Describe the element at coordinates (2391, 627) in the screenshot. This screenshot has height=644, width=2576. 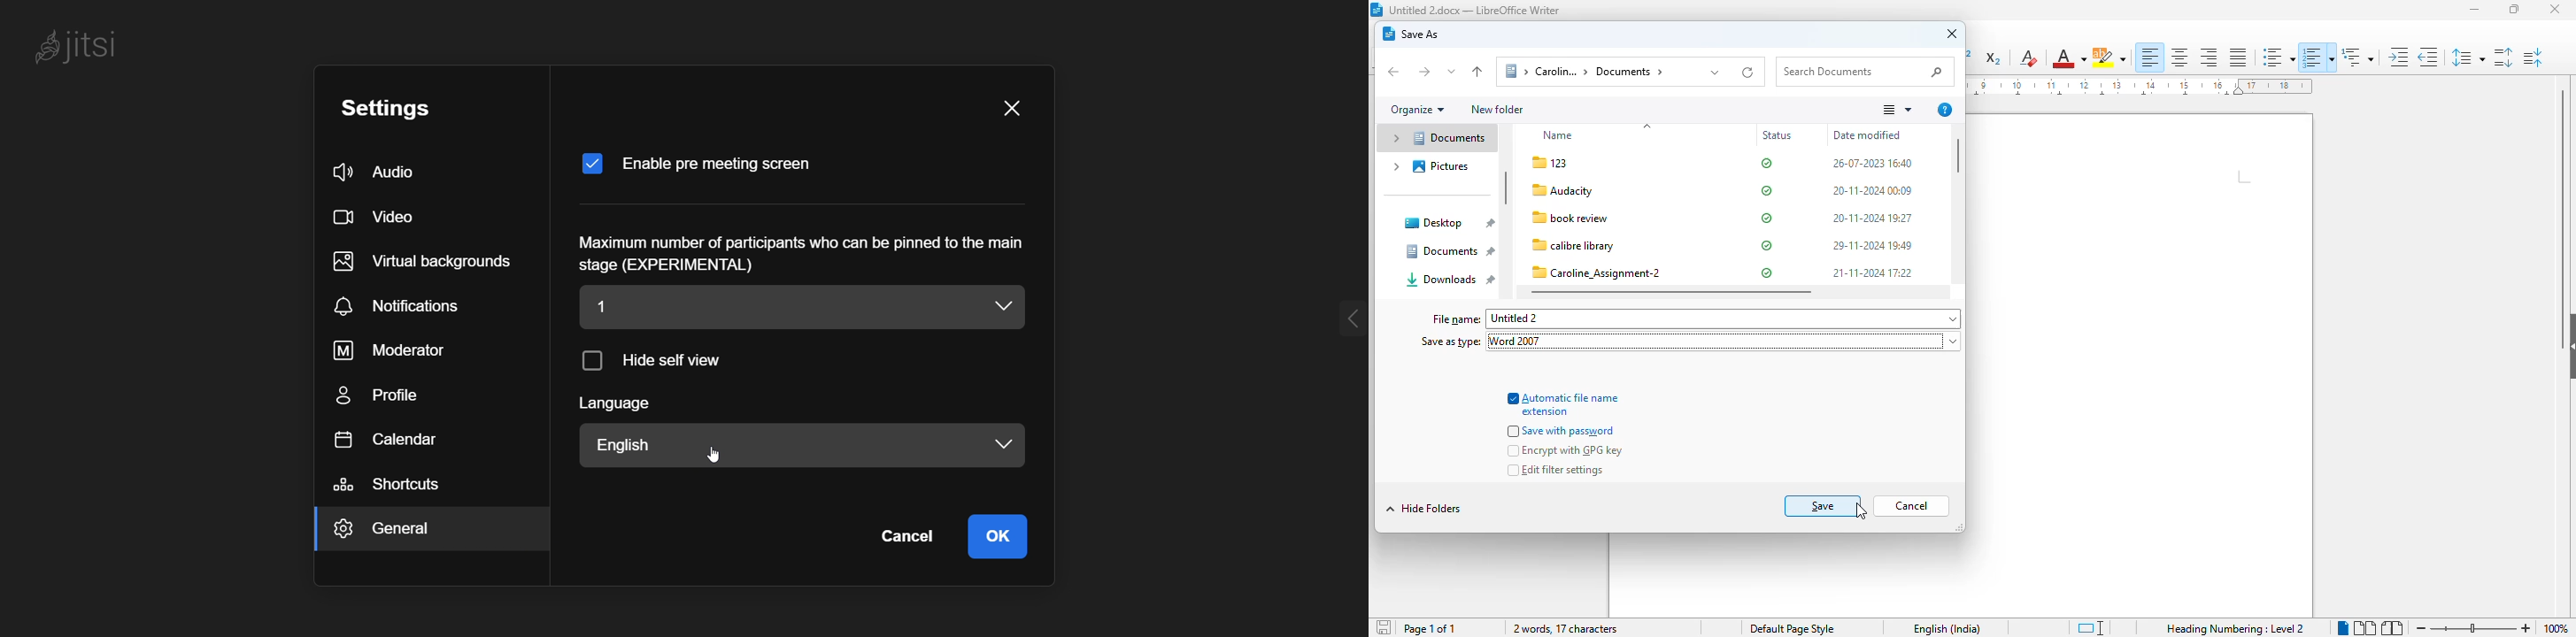
I see `book view` at that location.